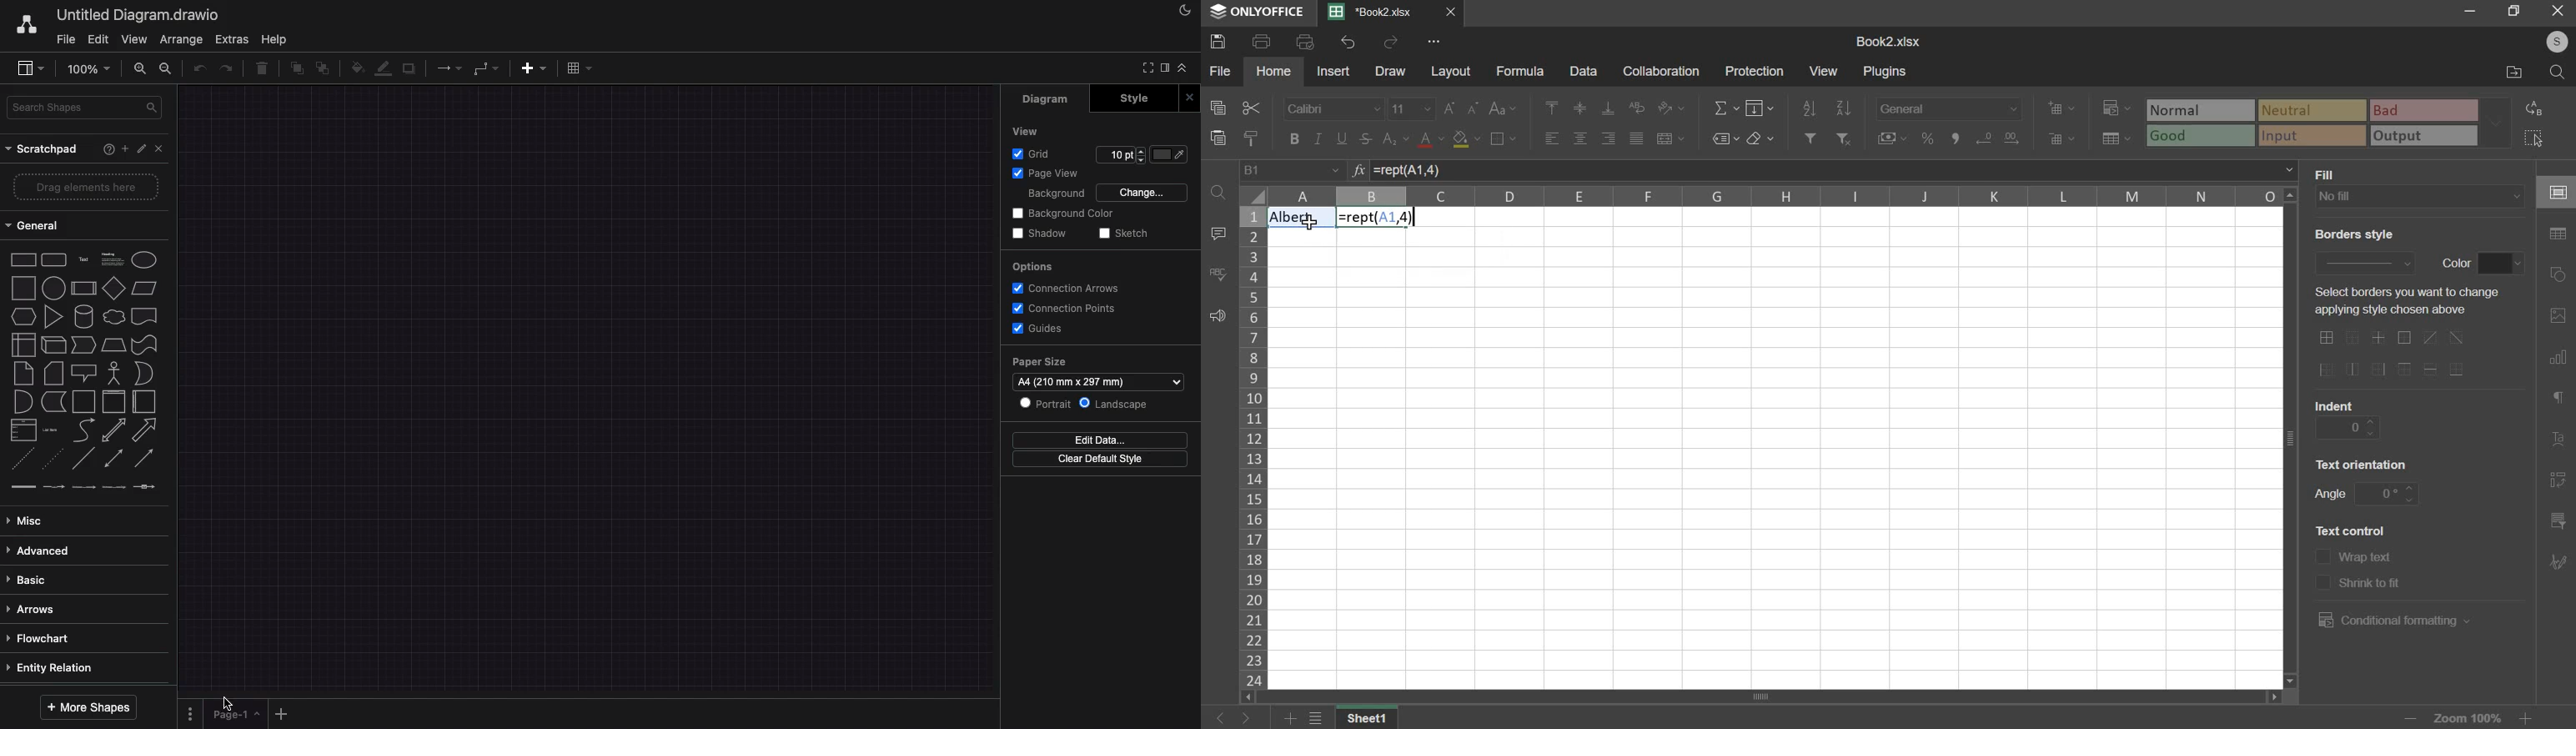 The height and width of the screenshot is (756, 2576). I want to click on font size, so click(1413, 108).